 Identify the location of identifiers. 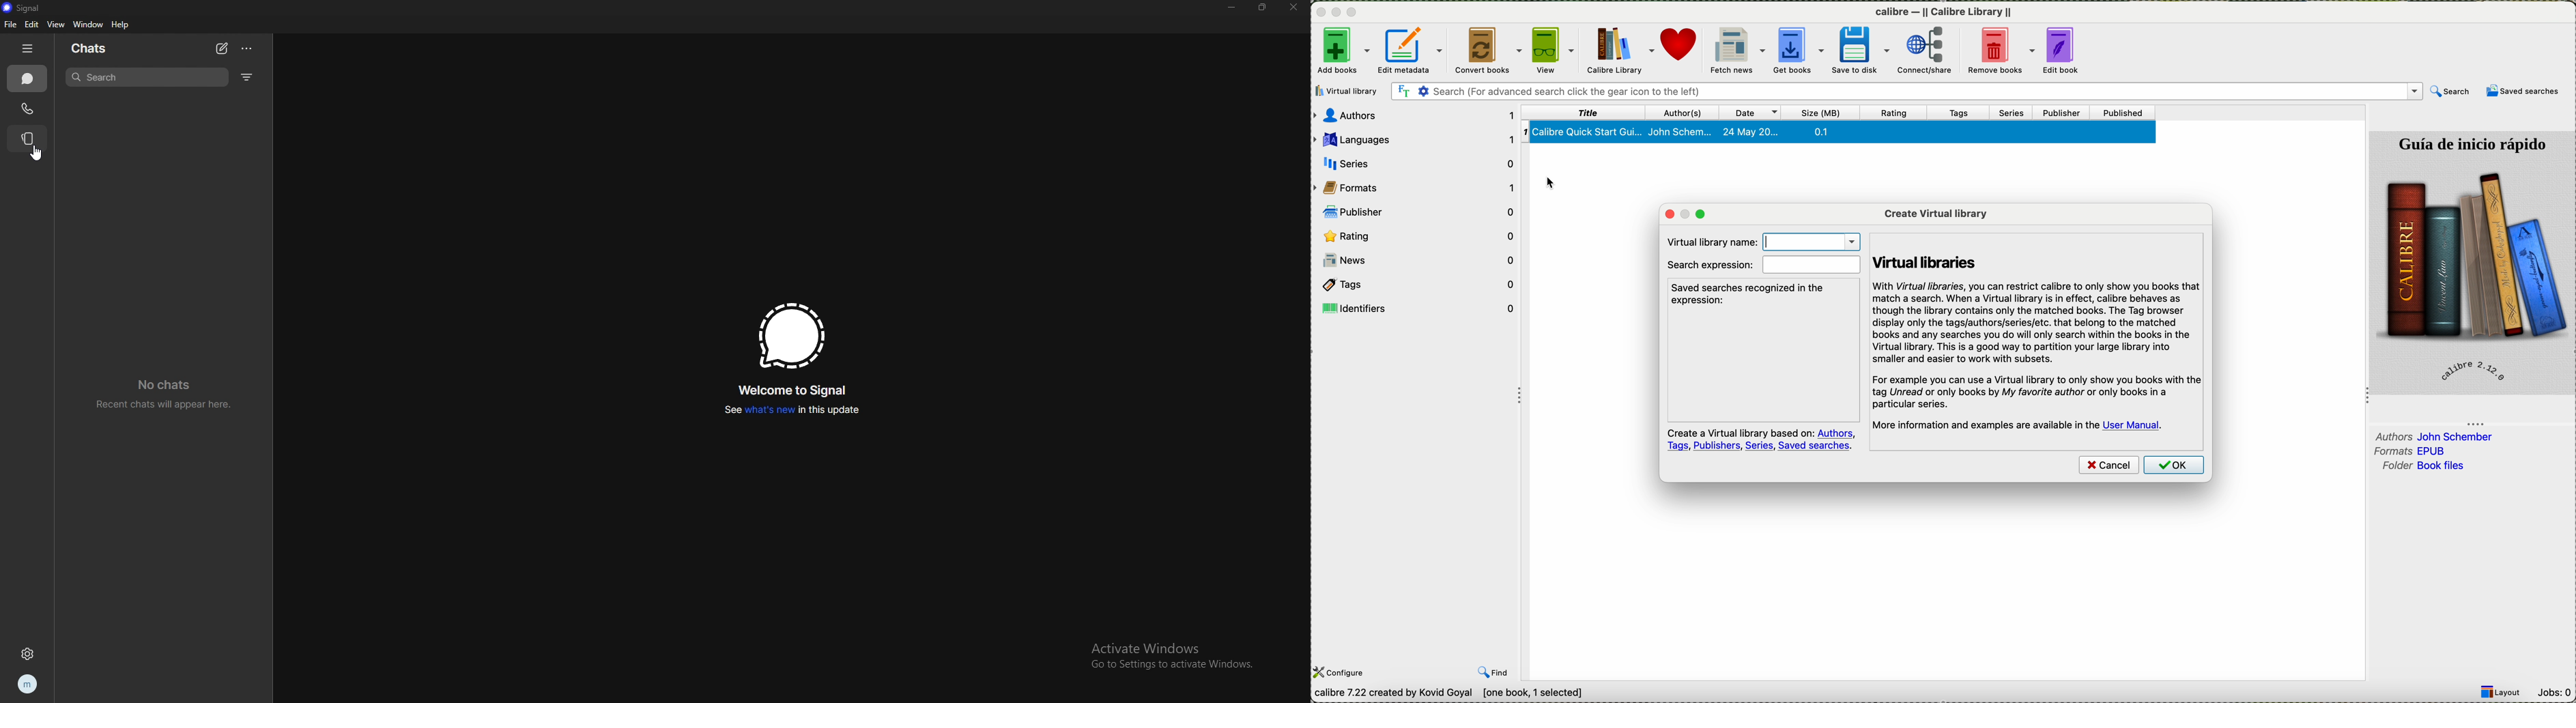
(1420, 307).